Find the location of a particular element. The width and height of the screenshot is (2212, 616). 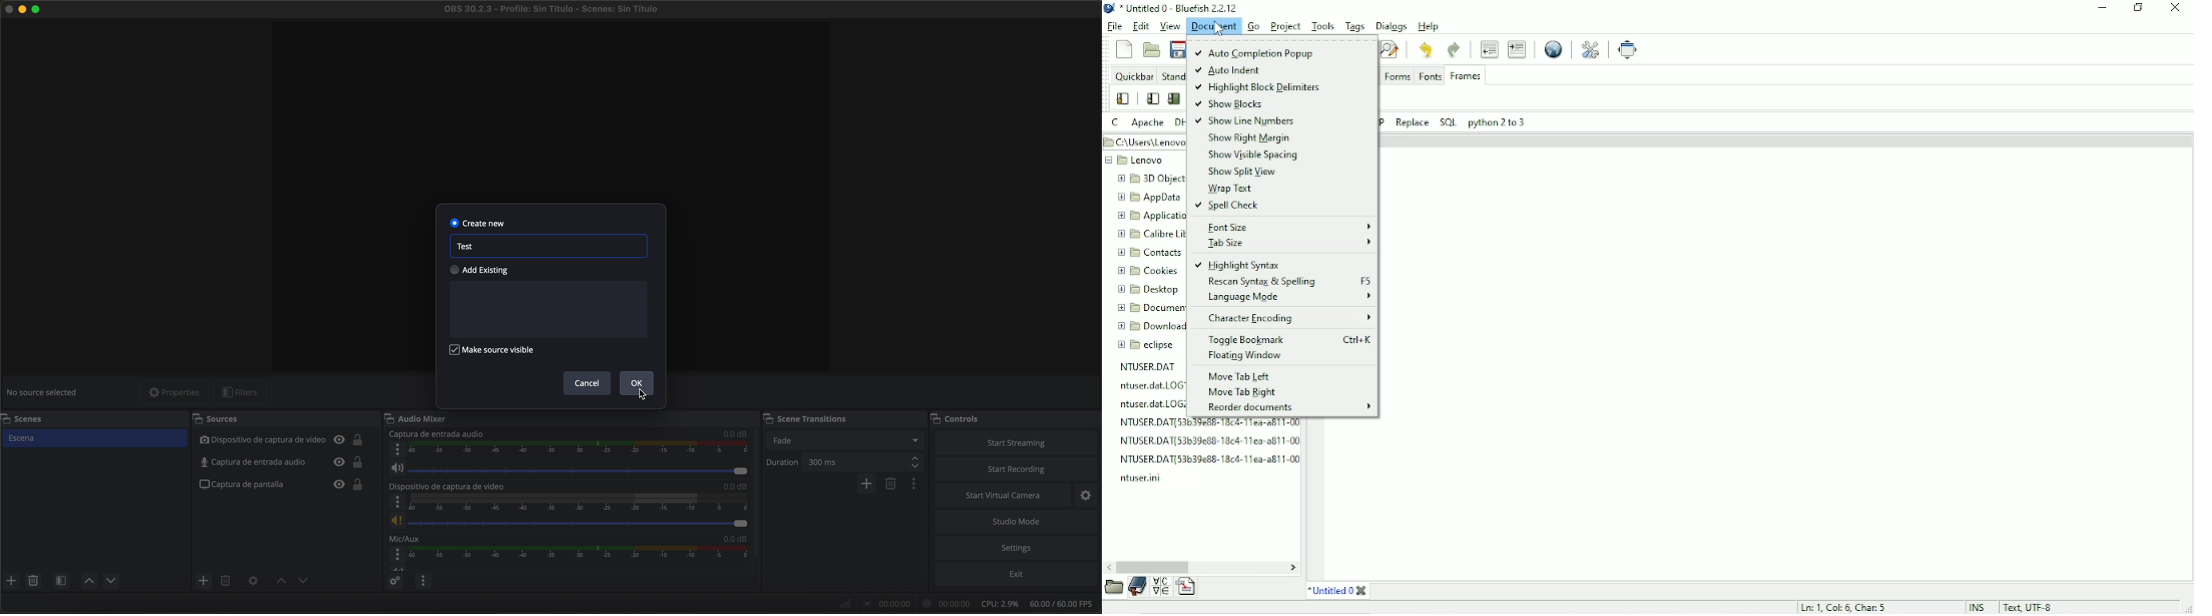

open source properties is located at coordinates (253, 581).